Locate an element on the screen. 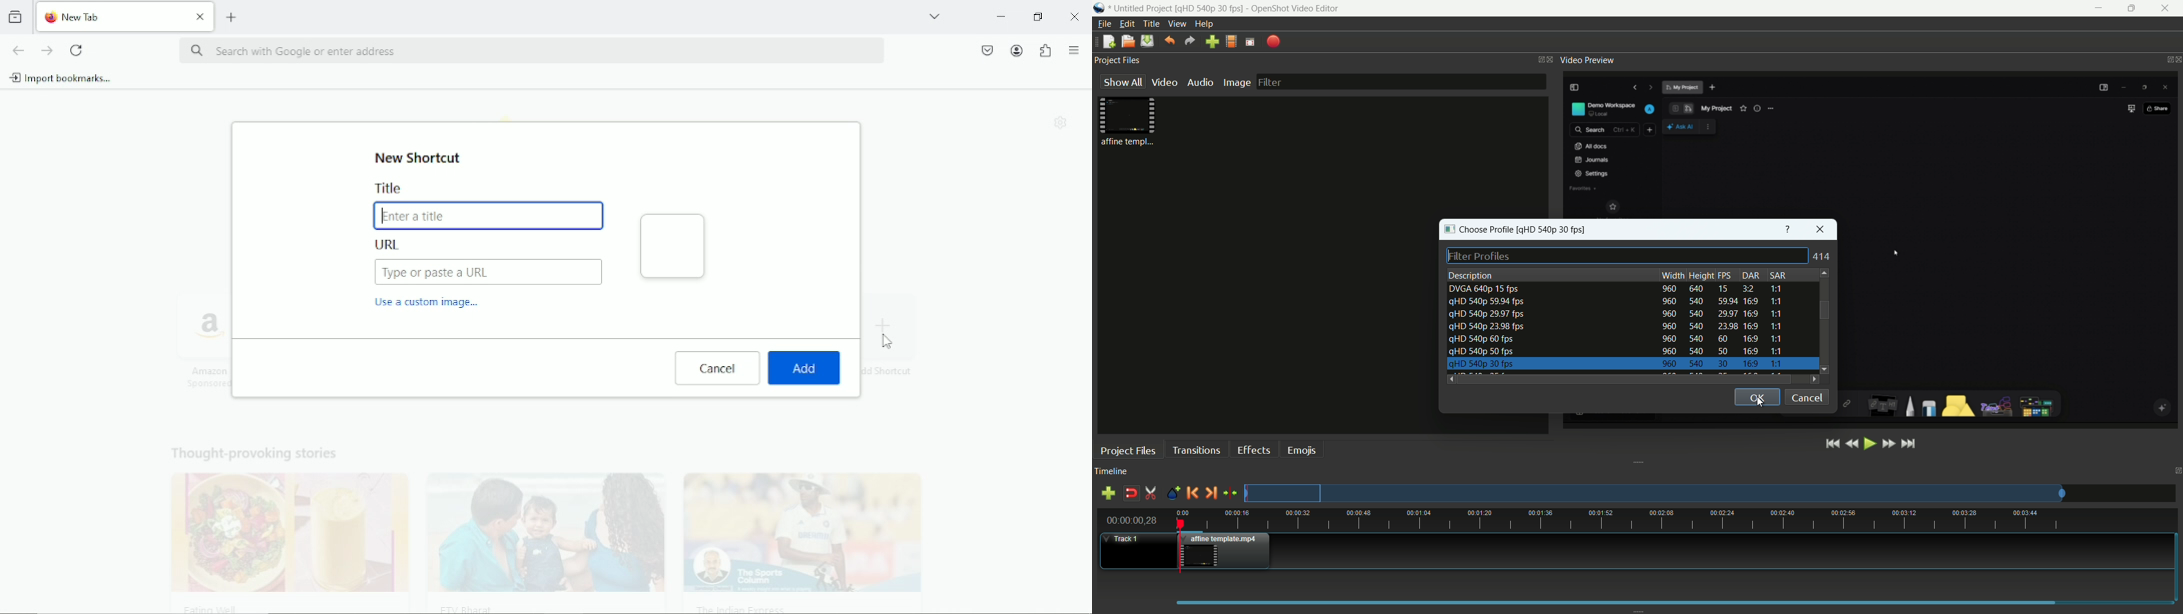 This screenshot has width=2184, height=616. view menu is located at coordinates (1177, 24).